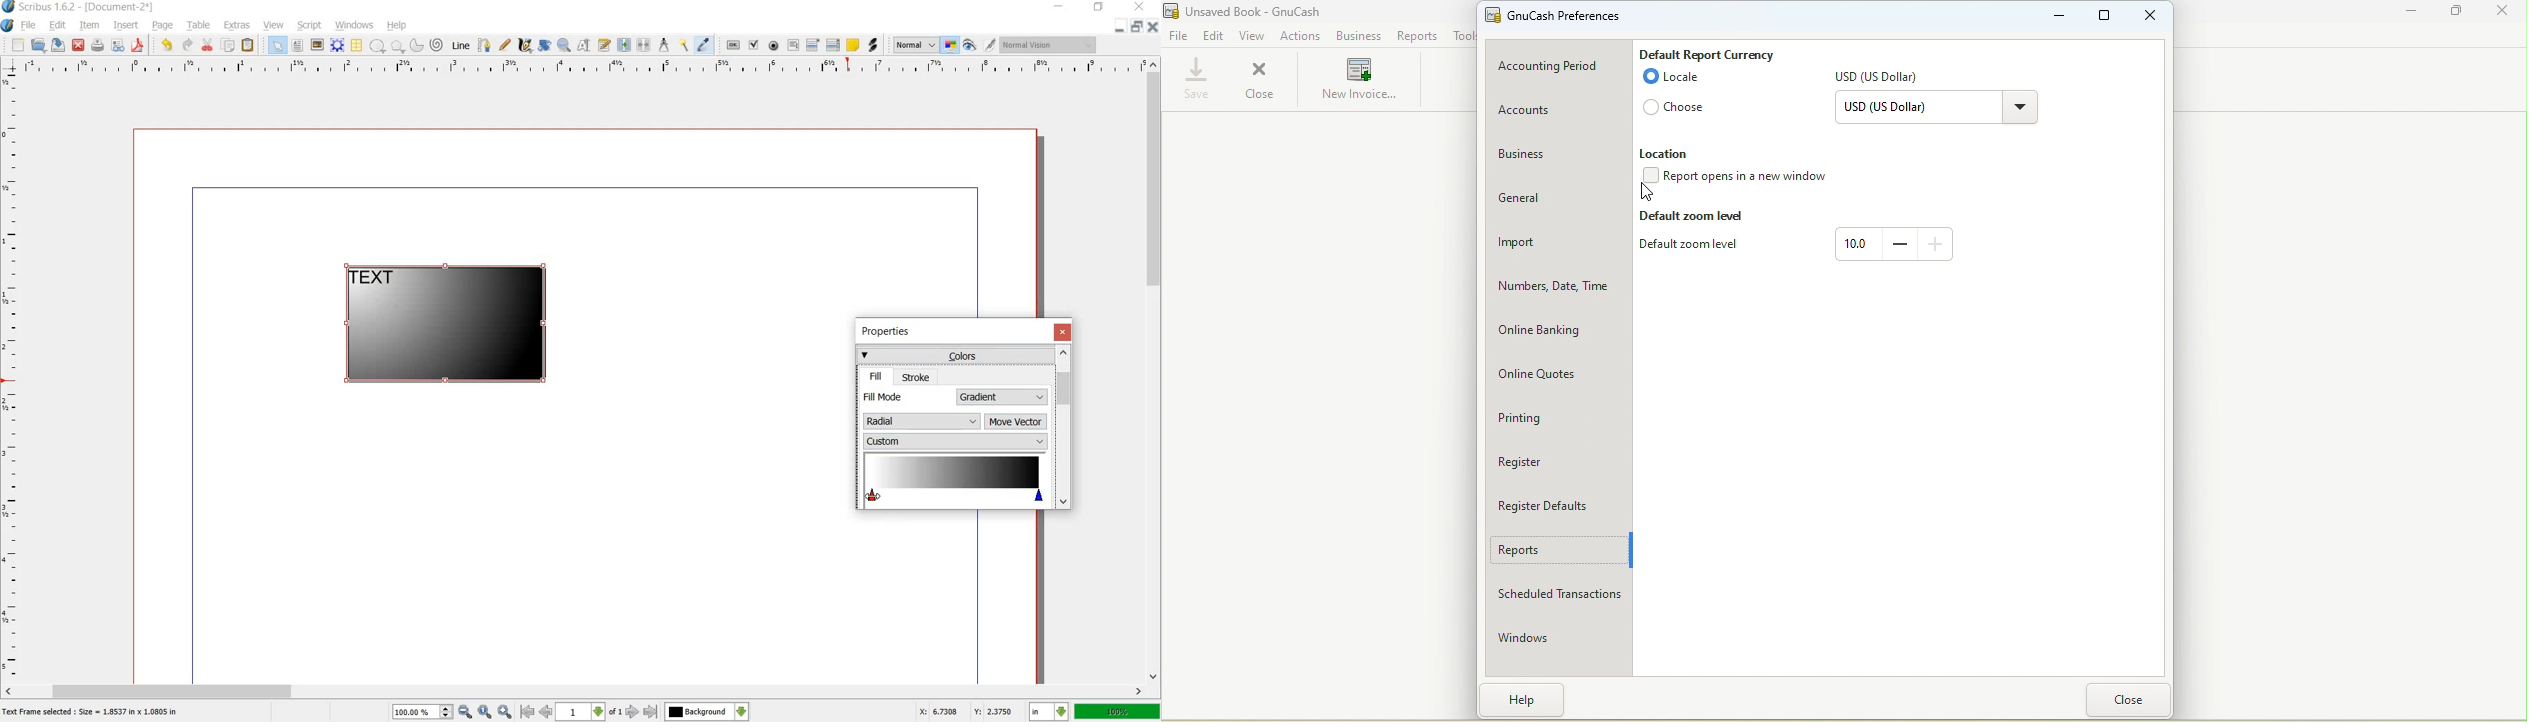 The height and width of the screenshot is (728, 2548). Describe the element at coordinates (954, 481) in the screenshot. I see `color stop` at that location.